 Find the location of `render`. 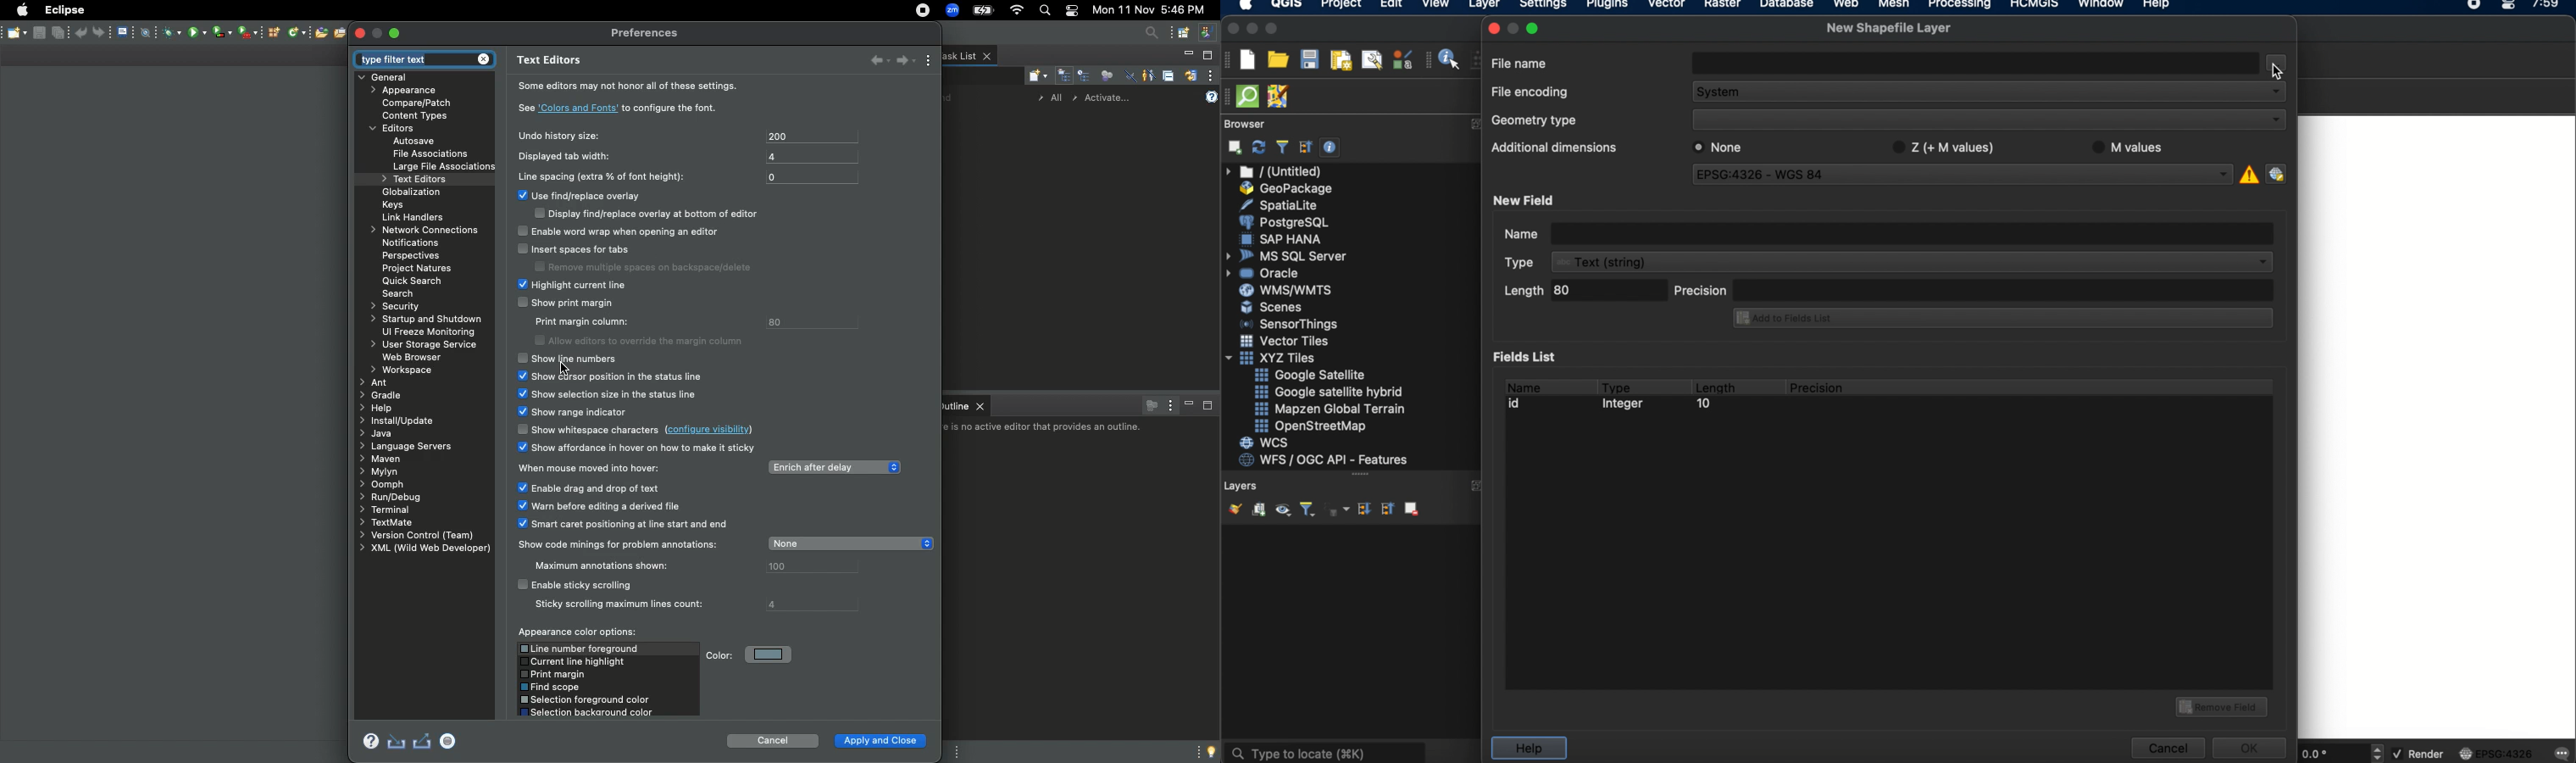

render is located at coordinates (2420, 755).